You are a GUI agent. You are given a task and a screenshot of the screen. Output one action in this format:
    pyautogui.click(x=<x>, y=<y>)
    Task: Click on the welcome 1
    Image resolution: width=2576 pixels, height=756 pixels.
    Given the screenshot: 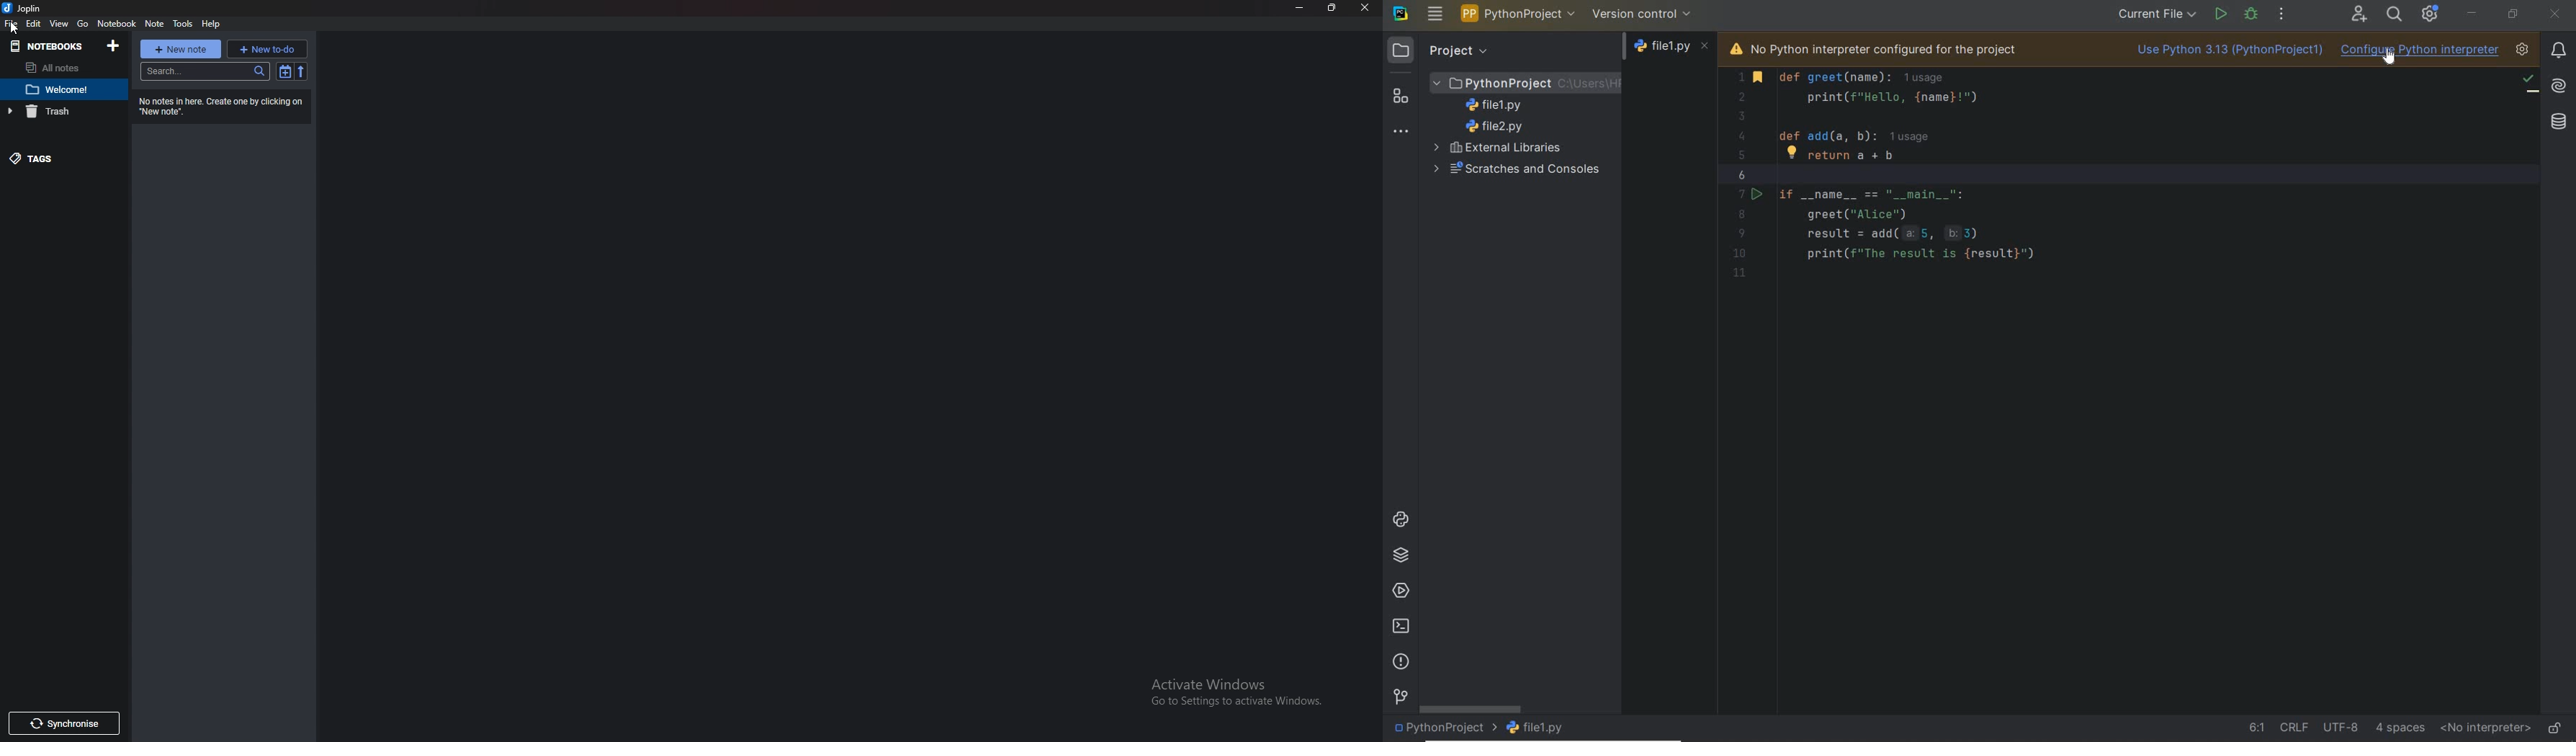 What is the action you would take?
    pyautogui.click(x=61, y=89)
    